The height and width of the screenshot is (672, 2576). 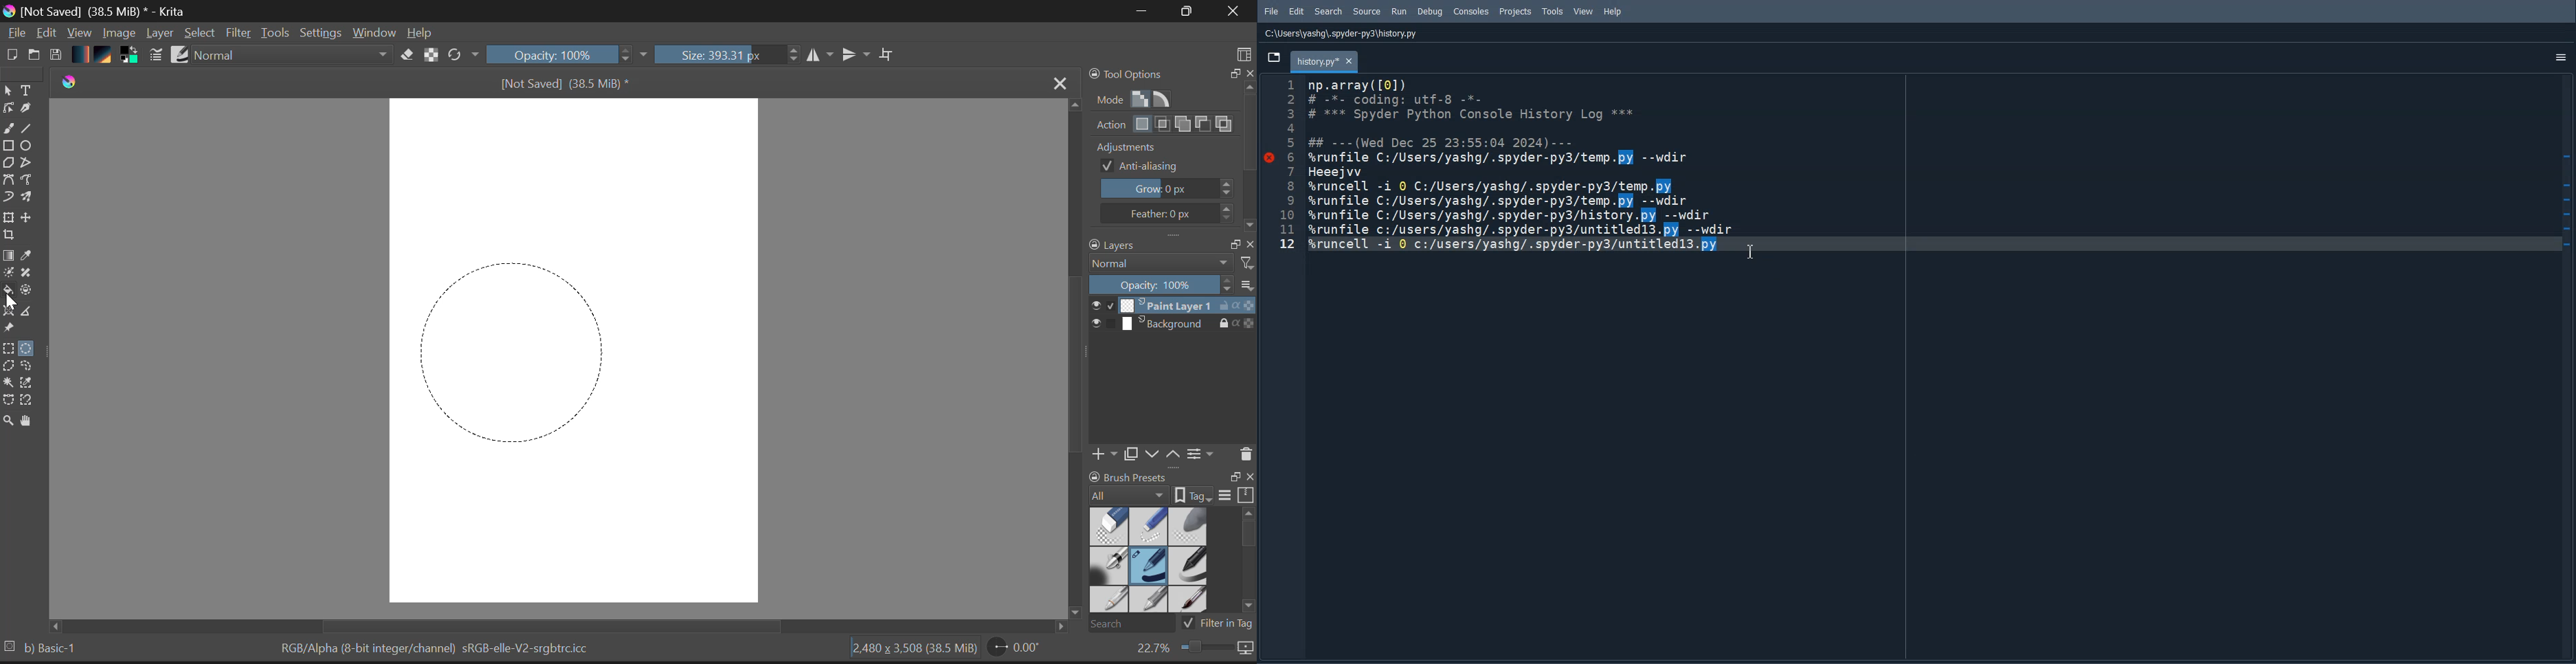 What do you see at coordinates (10, 329) in the screenshot?
I see `Reference Images` at bounding box center [10, 329].